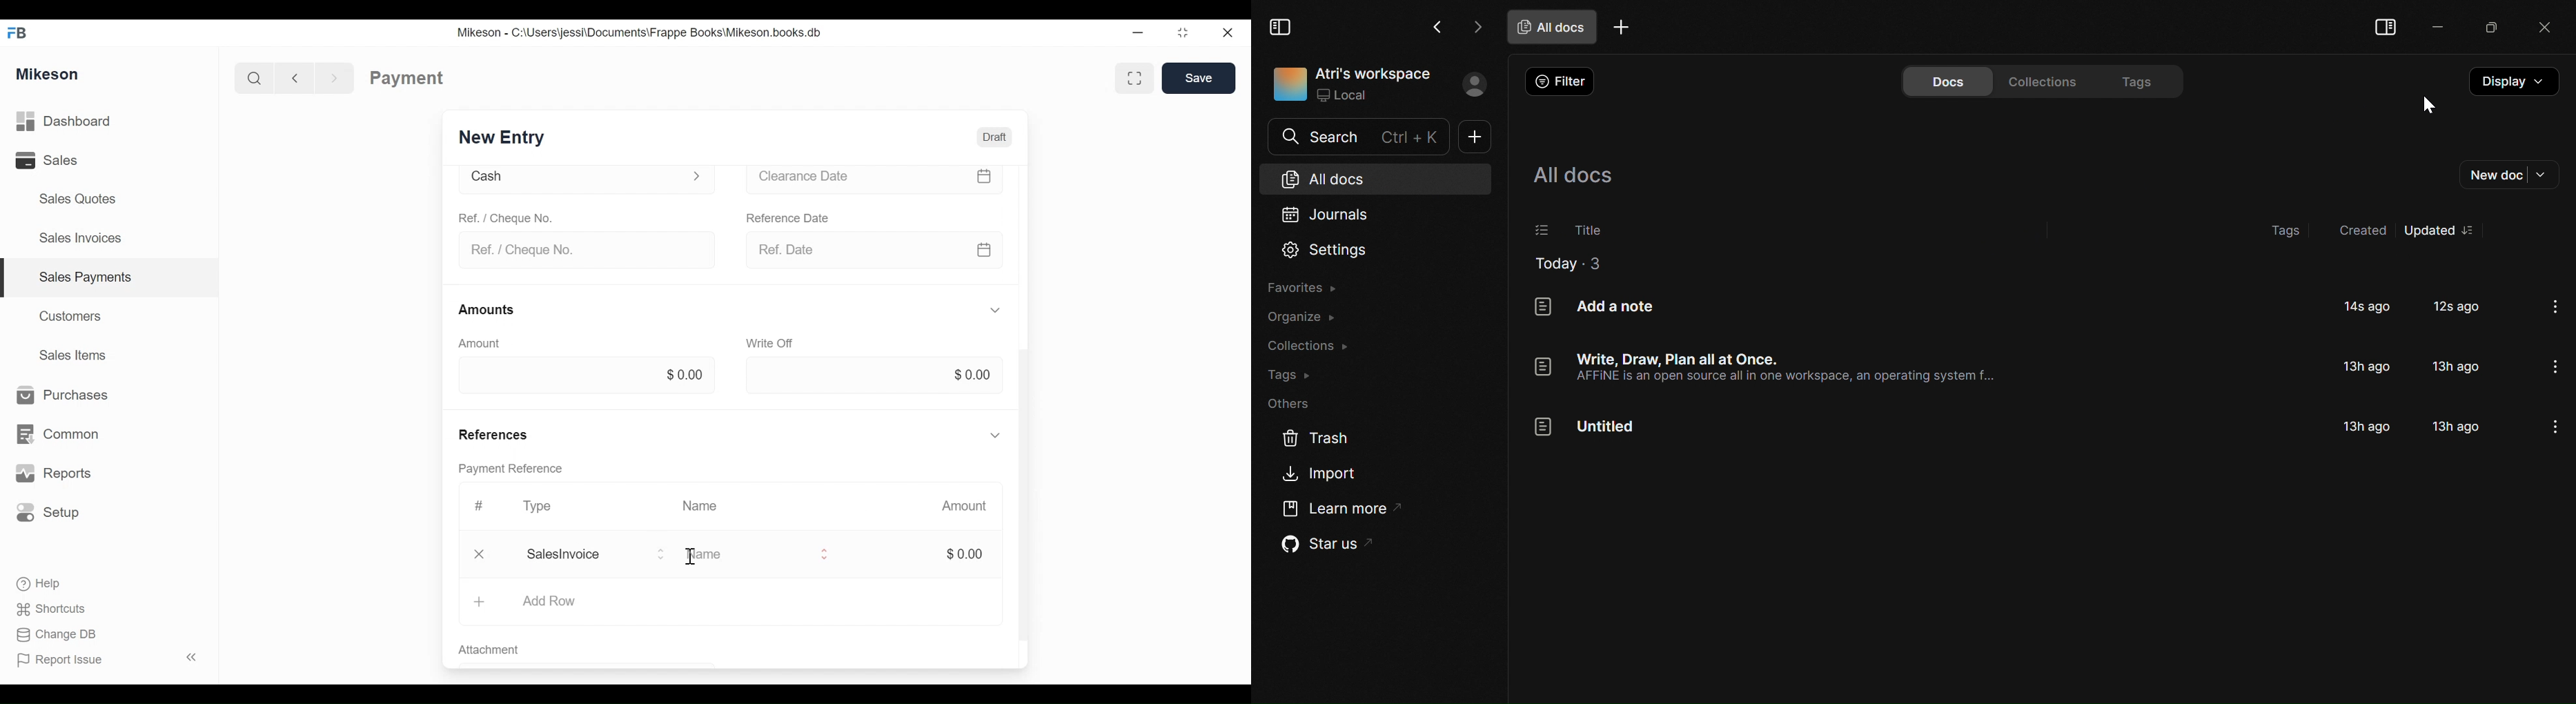 Image resolution: width=2576 pixels, height=728 pixels. I want to click on Sales Invoices, so click(76, 239).